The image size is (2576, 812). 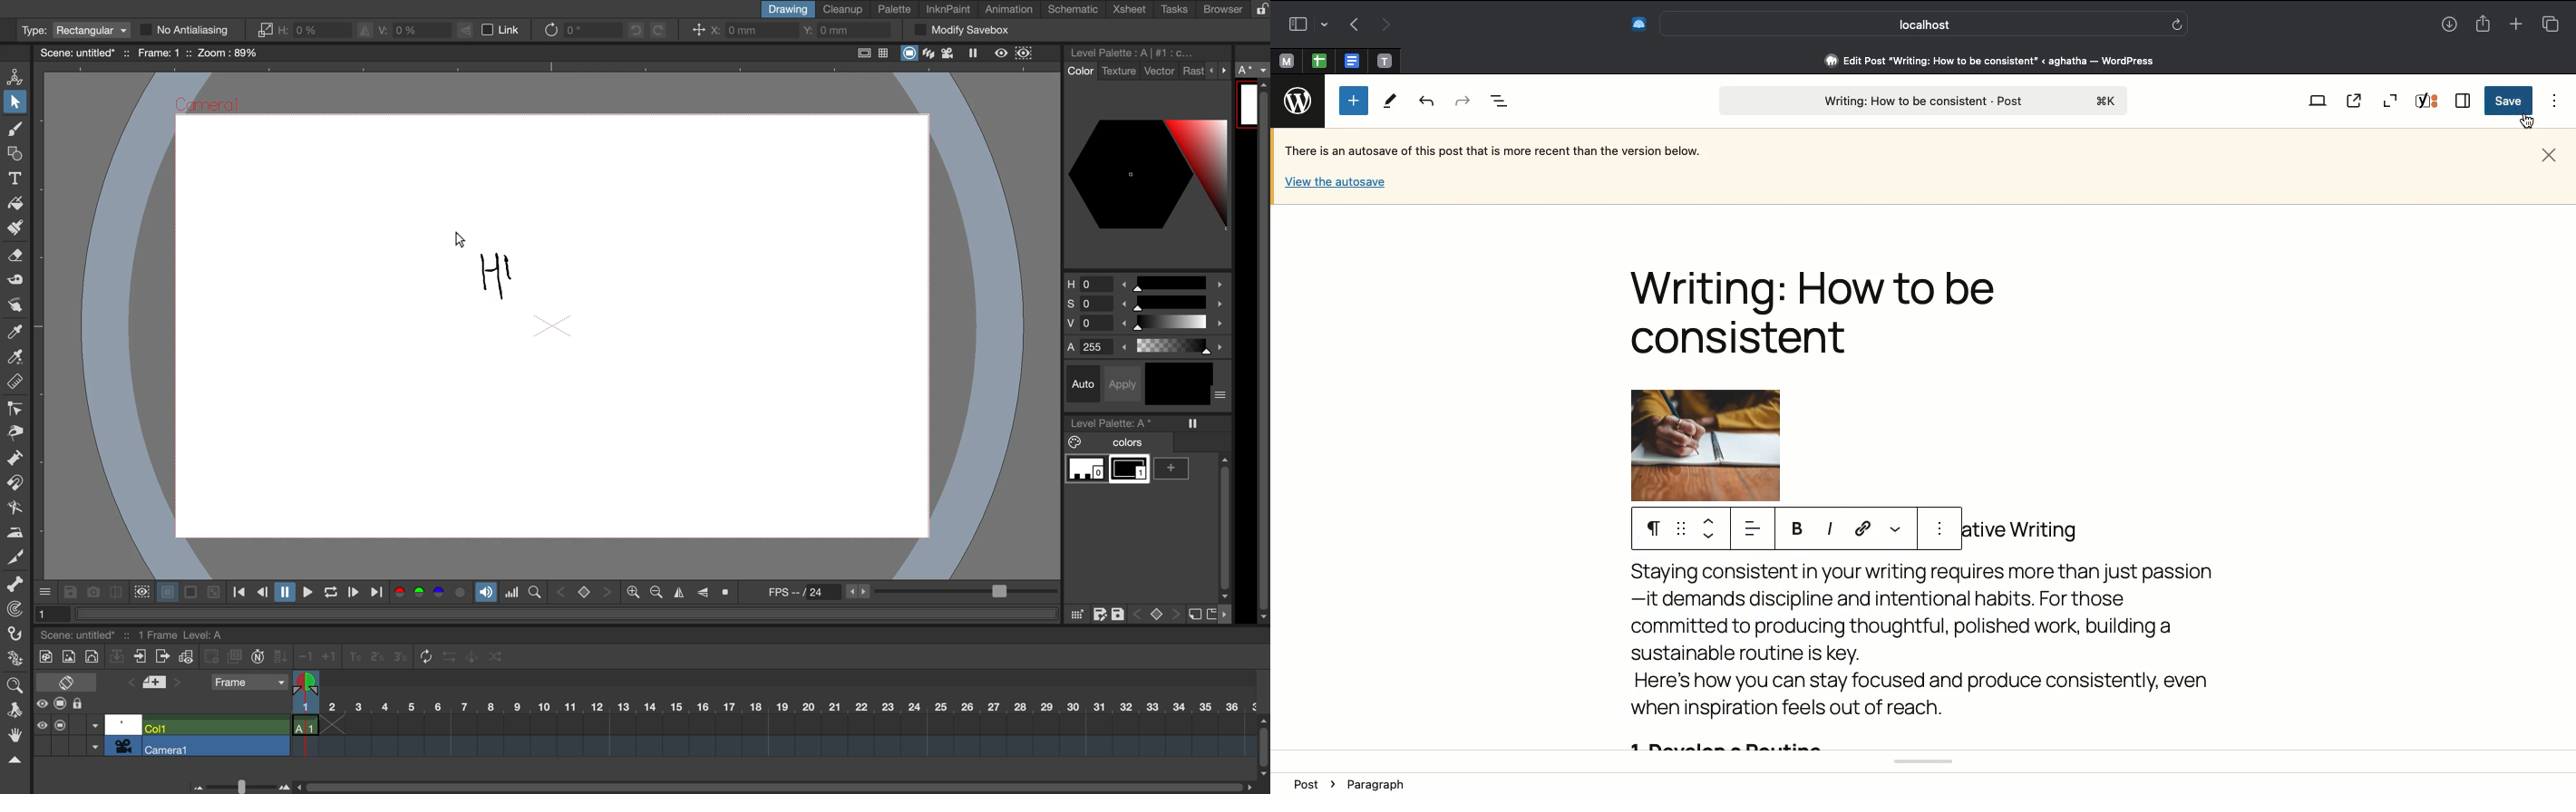 I want to click on Link, so click(x=1865, y=529).